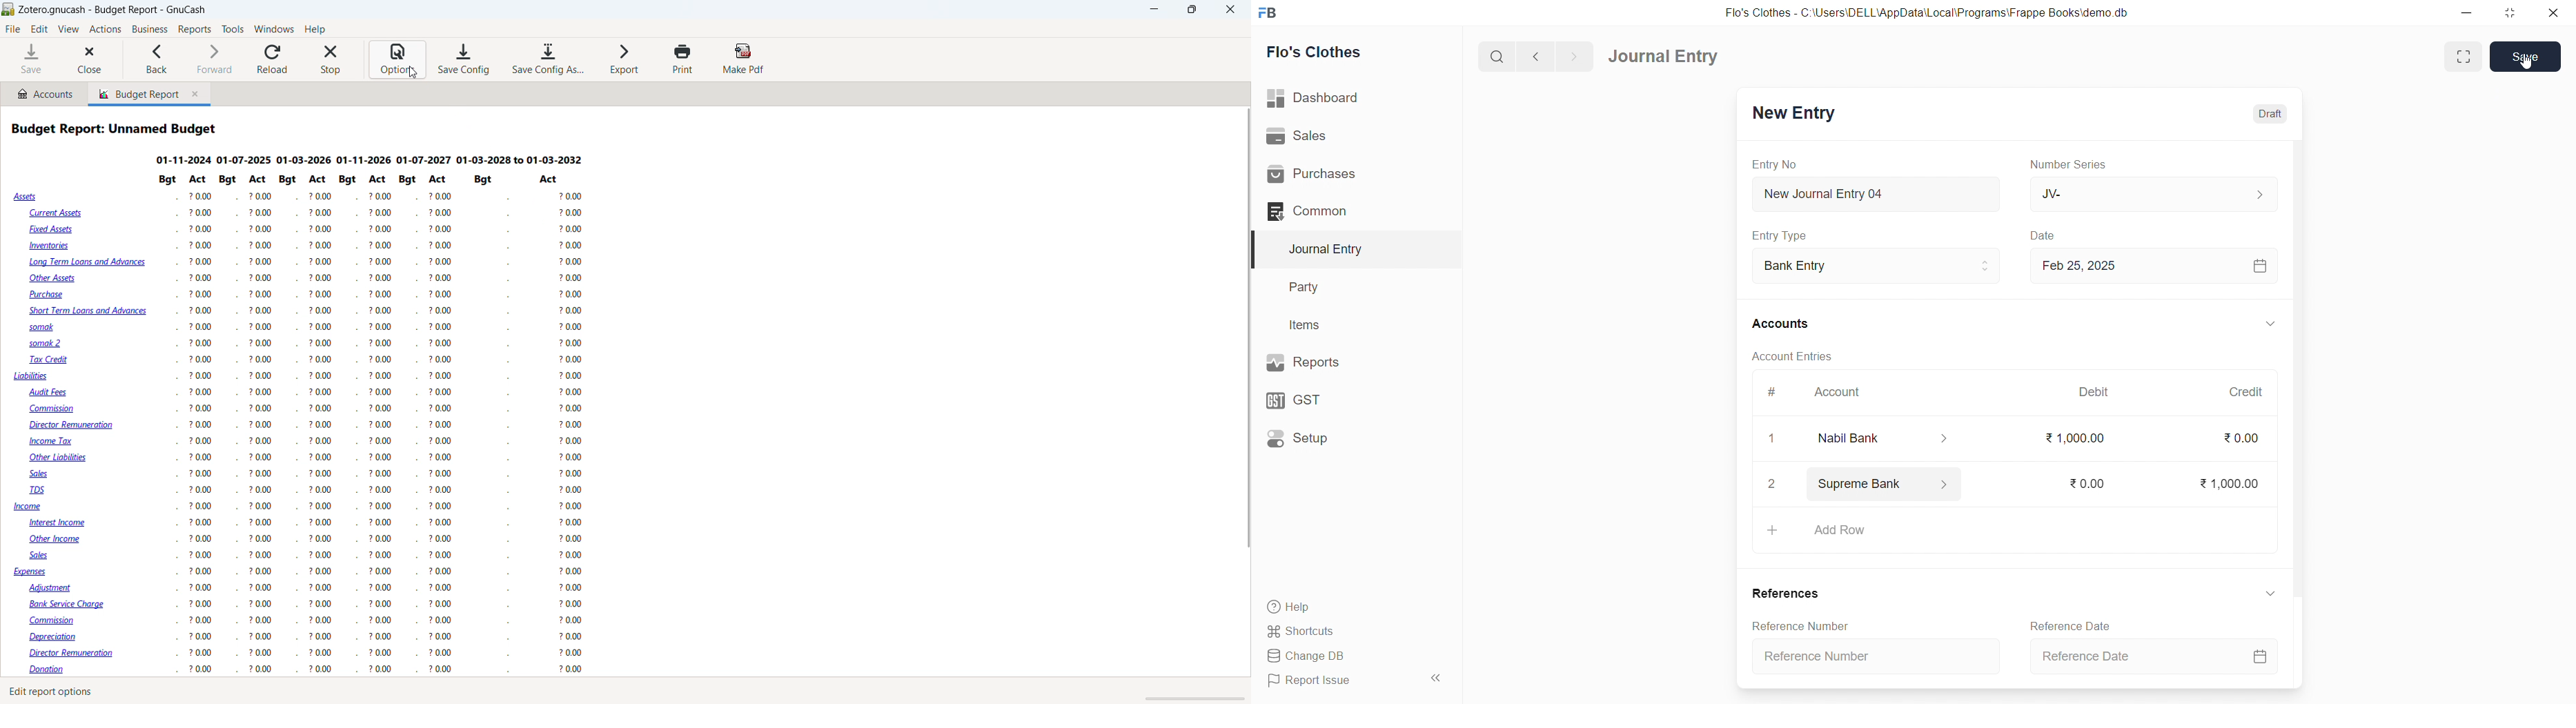  What do you see at coordinates (2264, 594) in the screenshot?
I see `Expand/collapse` at bounding box center [2264, 594].